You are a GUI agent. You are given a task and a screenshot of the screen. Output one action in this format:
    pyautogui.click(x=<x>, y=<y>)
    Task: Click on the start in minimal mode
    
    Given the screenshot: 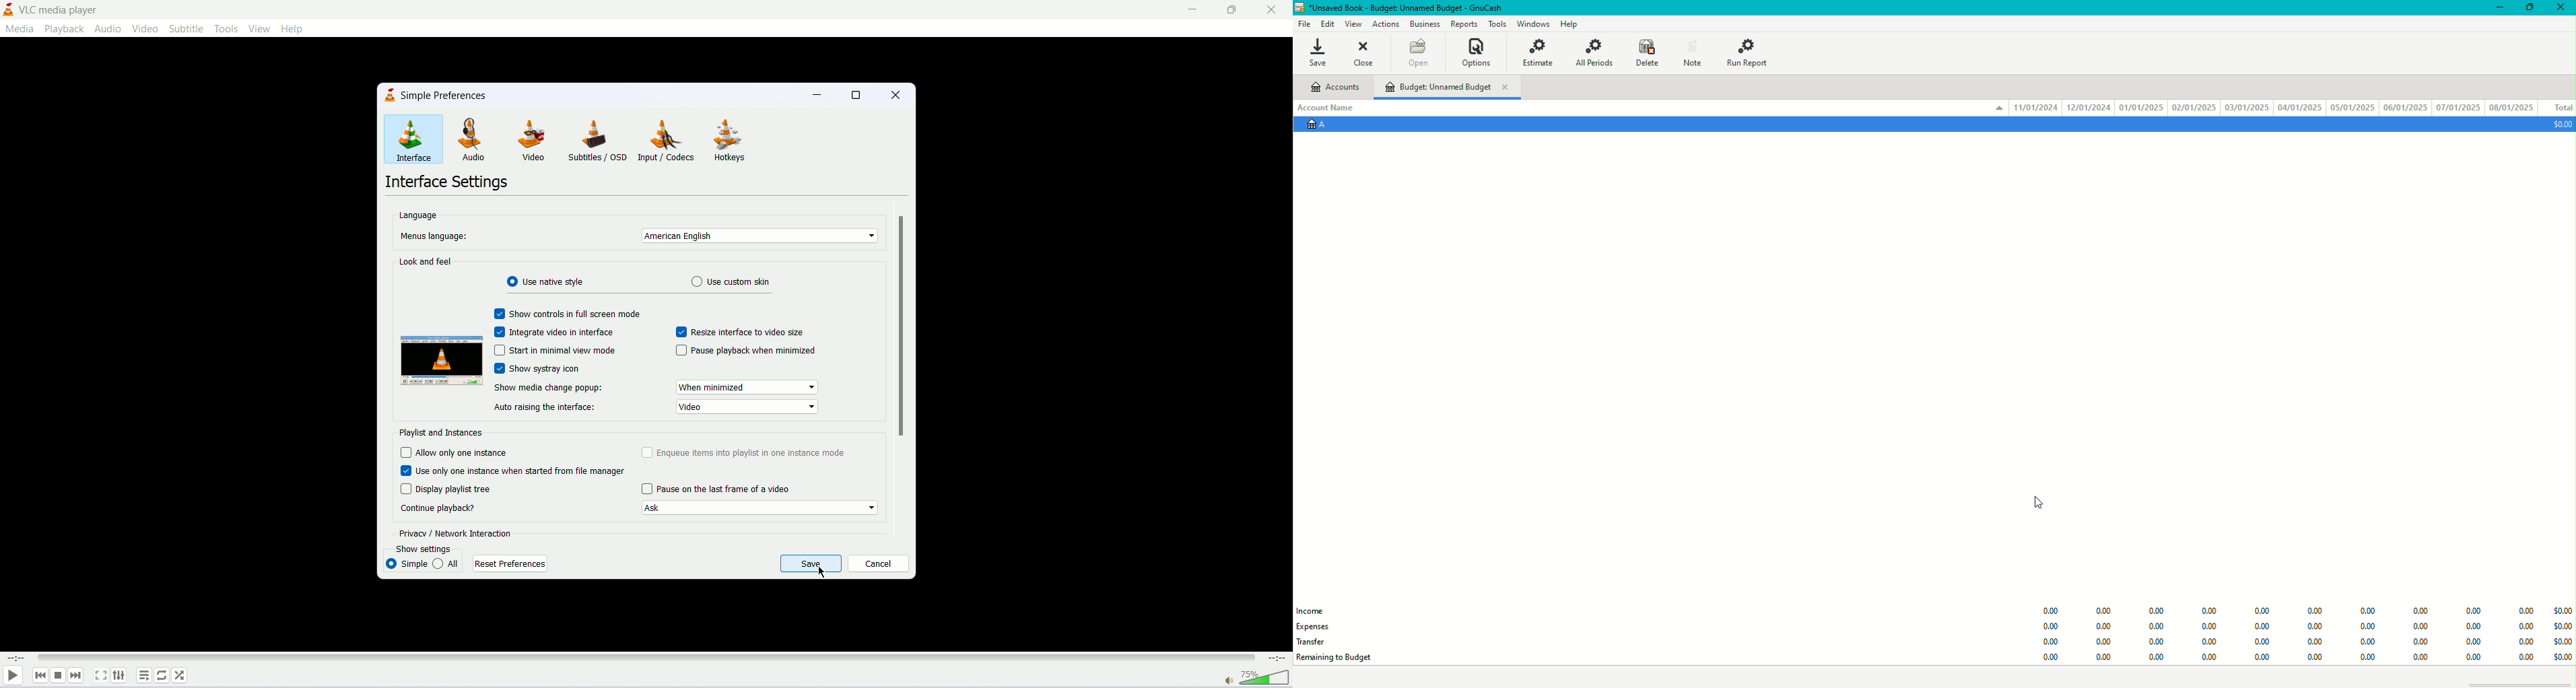 What is the action you would take?
    pyautogui.click(x=554, y=351)
    